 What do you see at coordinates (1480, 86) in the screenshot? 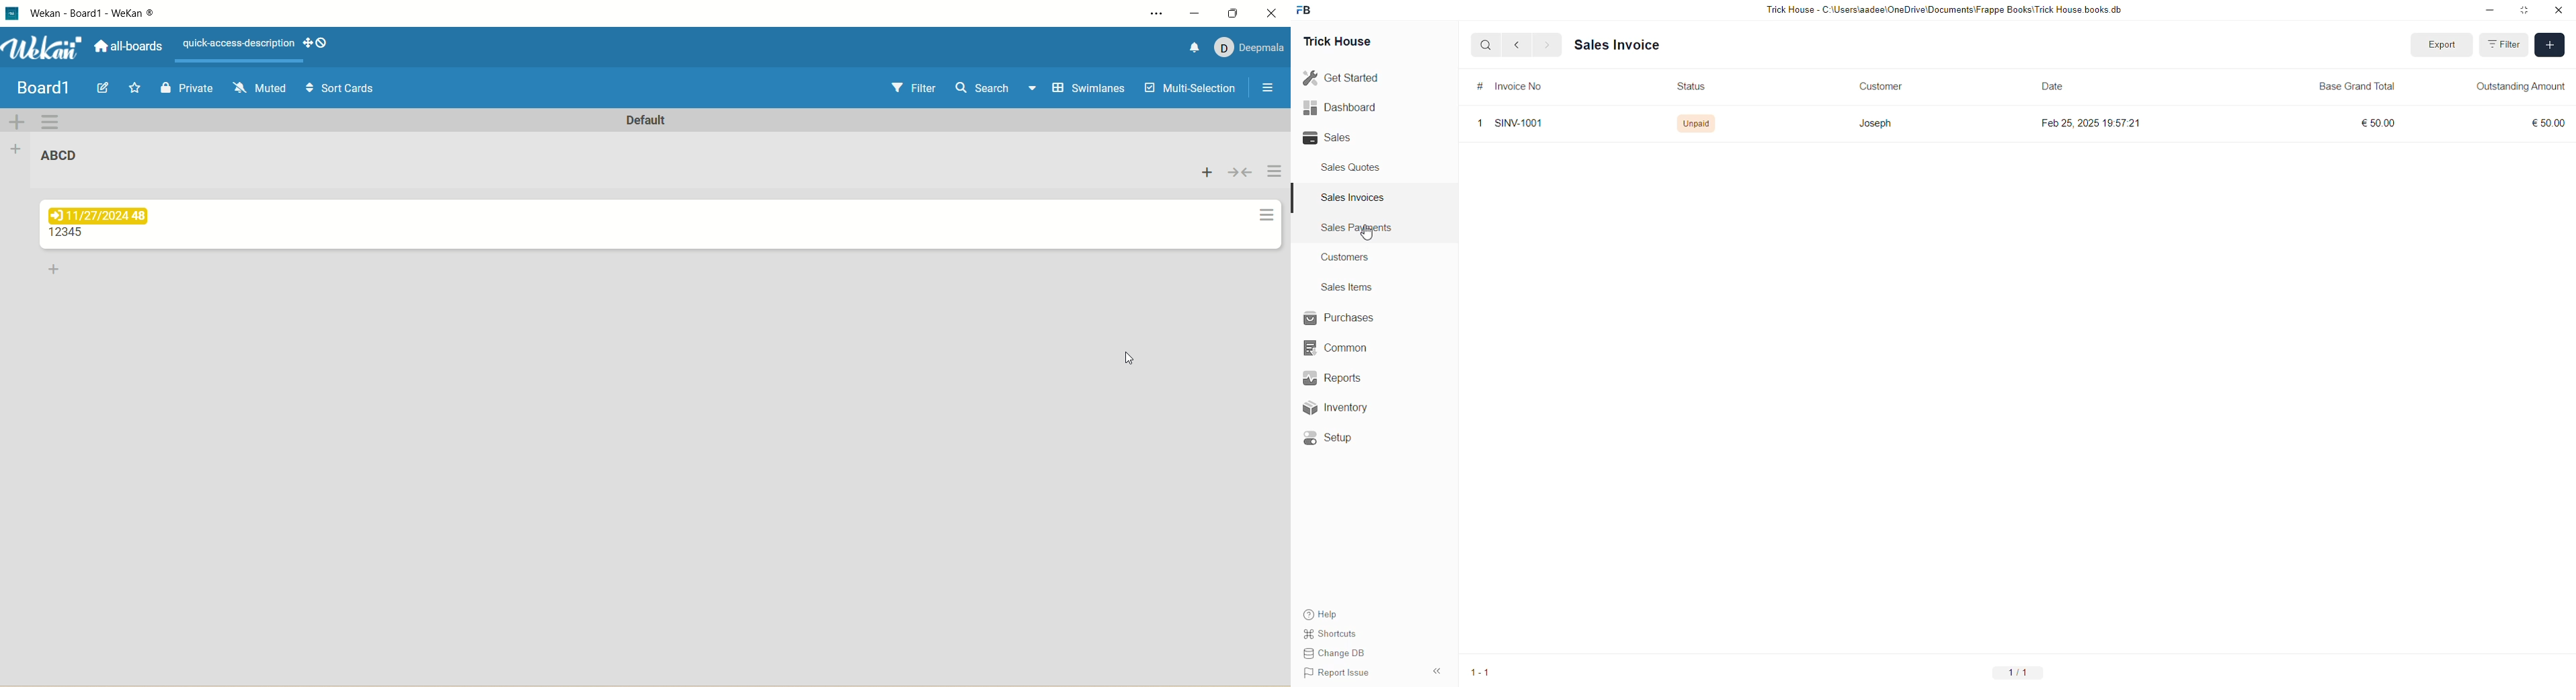
I see `#` at bounding box center [1480, 86].